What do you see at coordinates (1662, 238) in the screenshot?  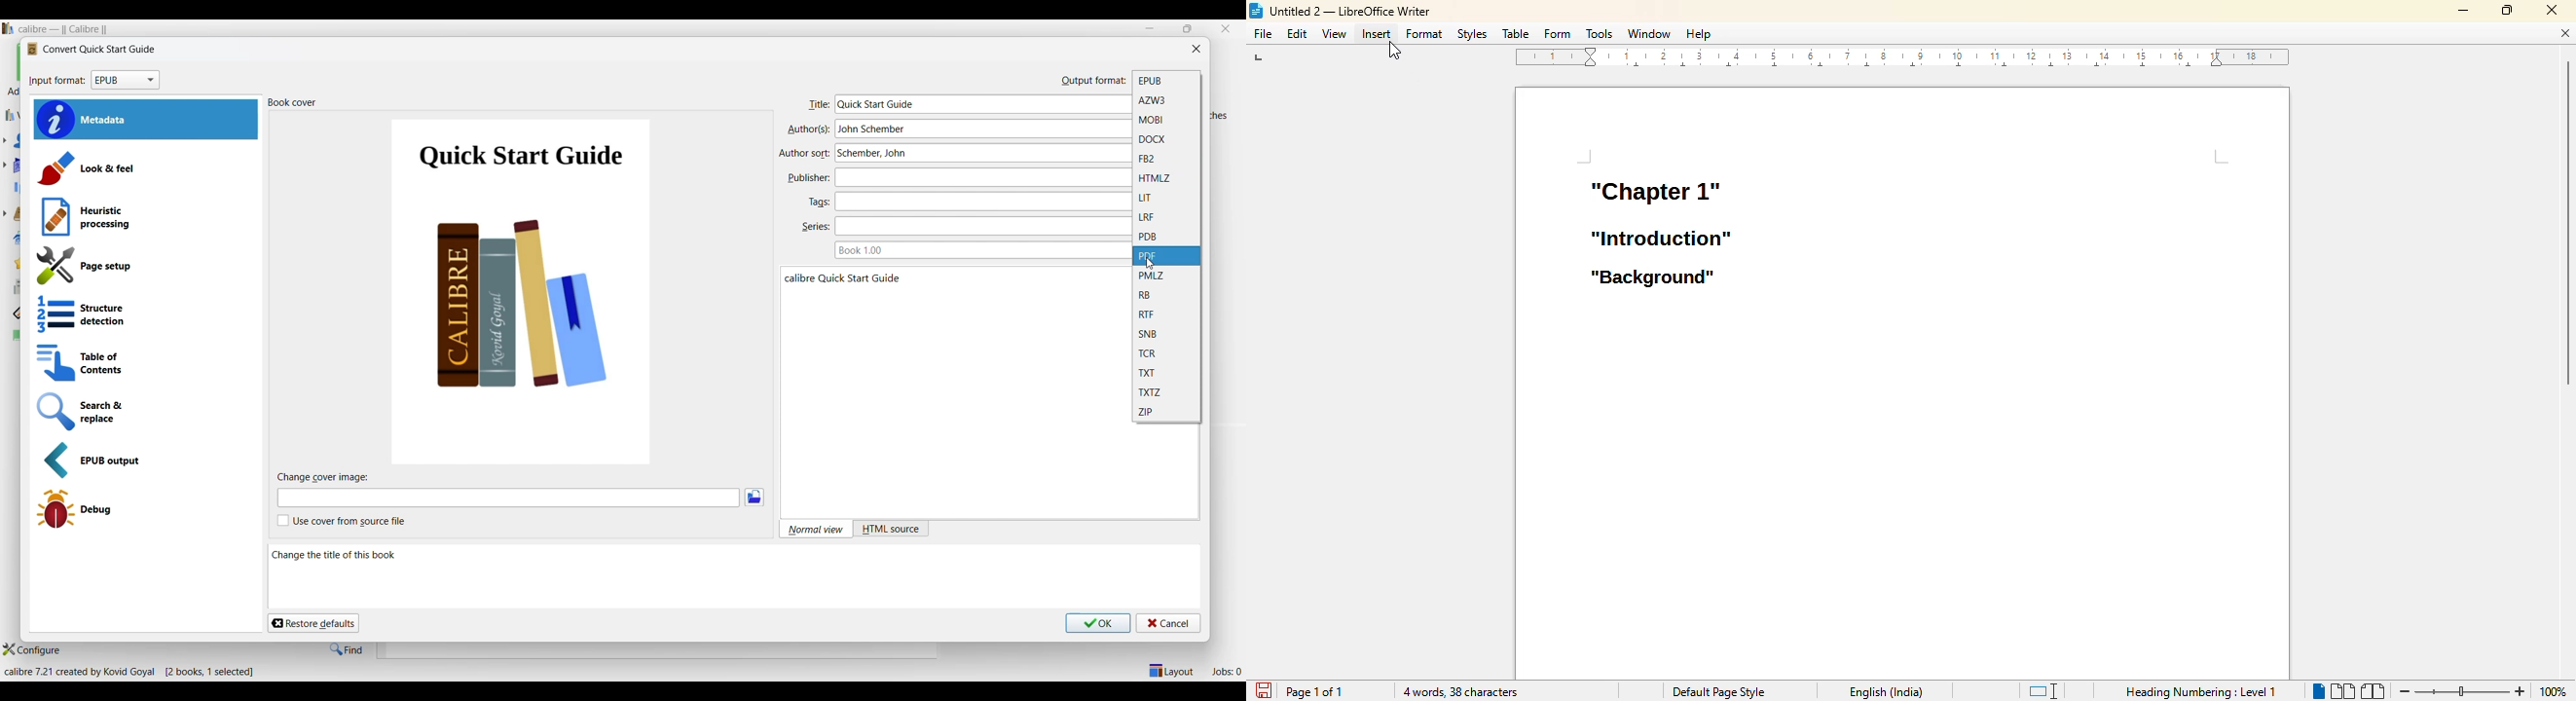 I see `heading 2` at bounding box center [1662, 238].